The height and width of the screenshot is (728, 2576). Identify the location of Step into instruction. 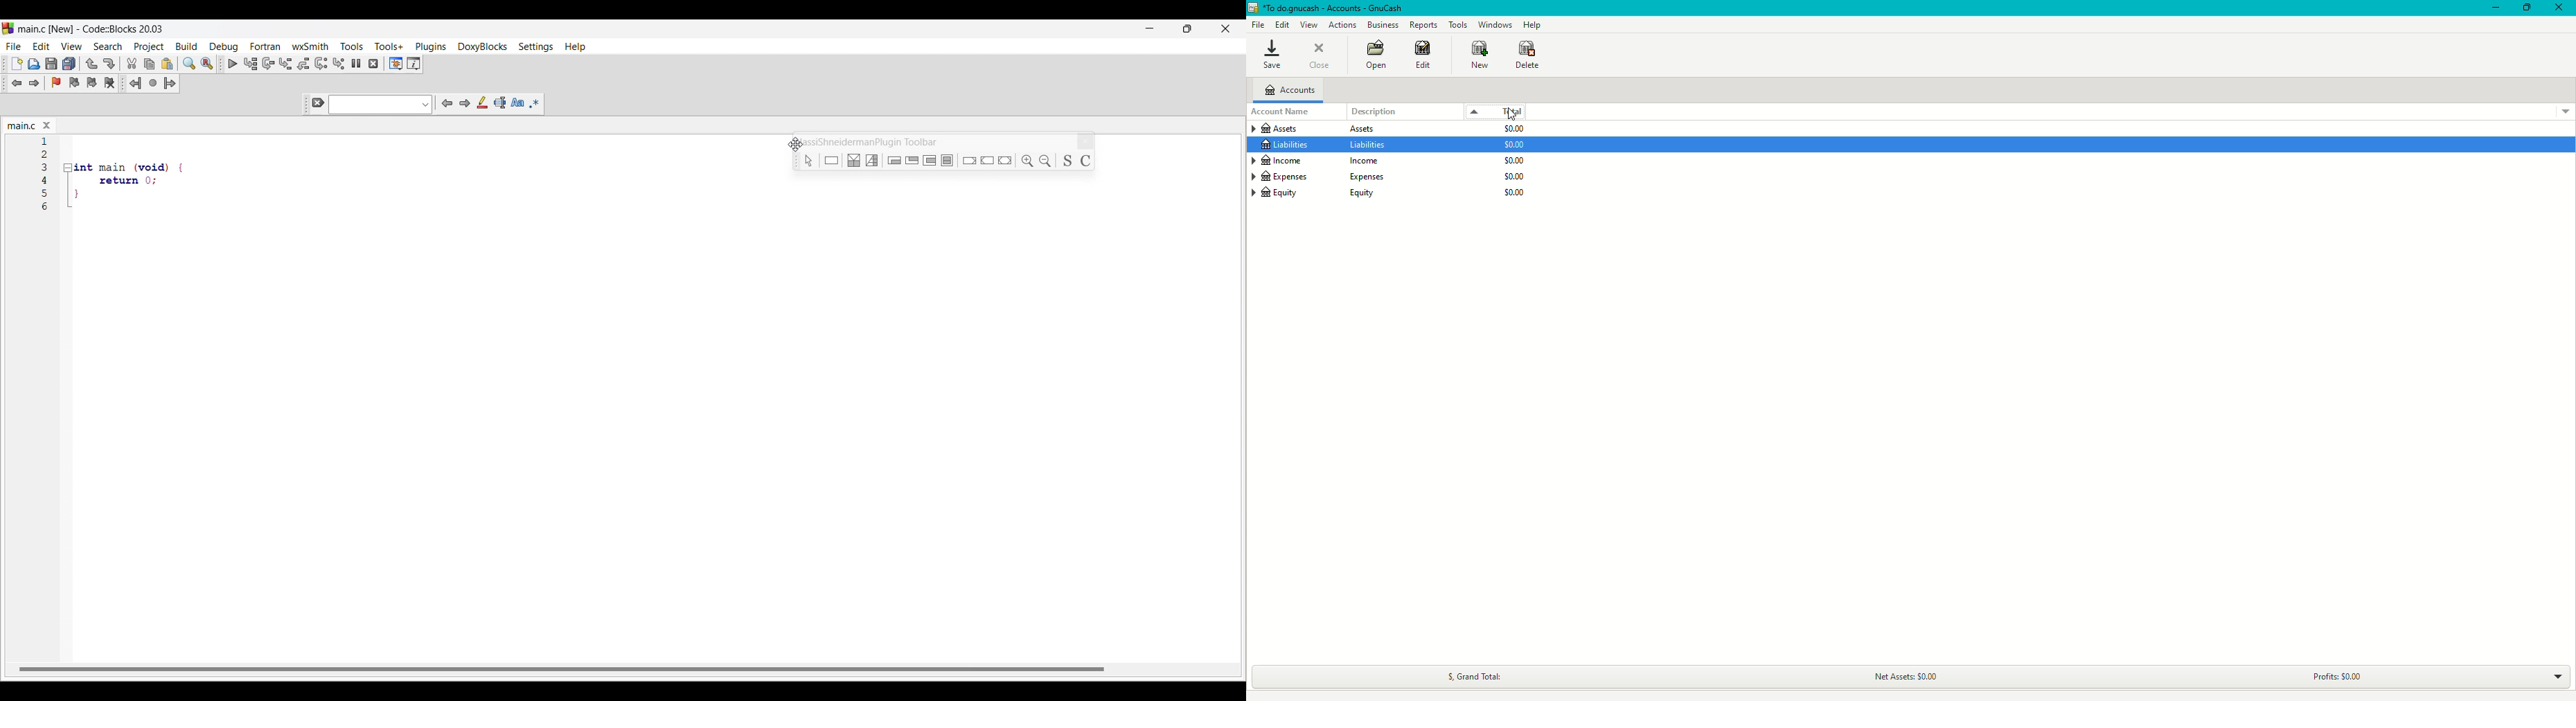
(339, 64).